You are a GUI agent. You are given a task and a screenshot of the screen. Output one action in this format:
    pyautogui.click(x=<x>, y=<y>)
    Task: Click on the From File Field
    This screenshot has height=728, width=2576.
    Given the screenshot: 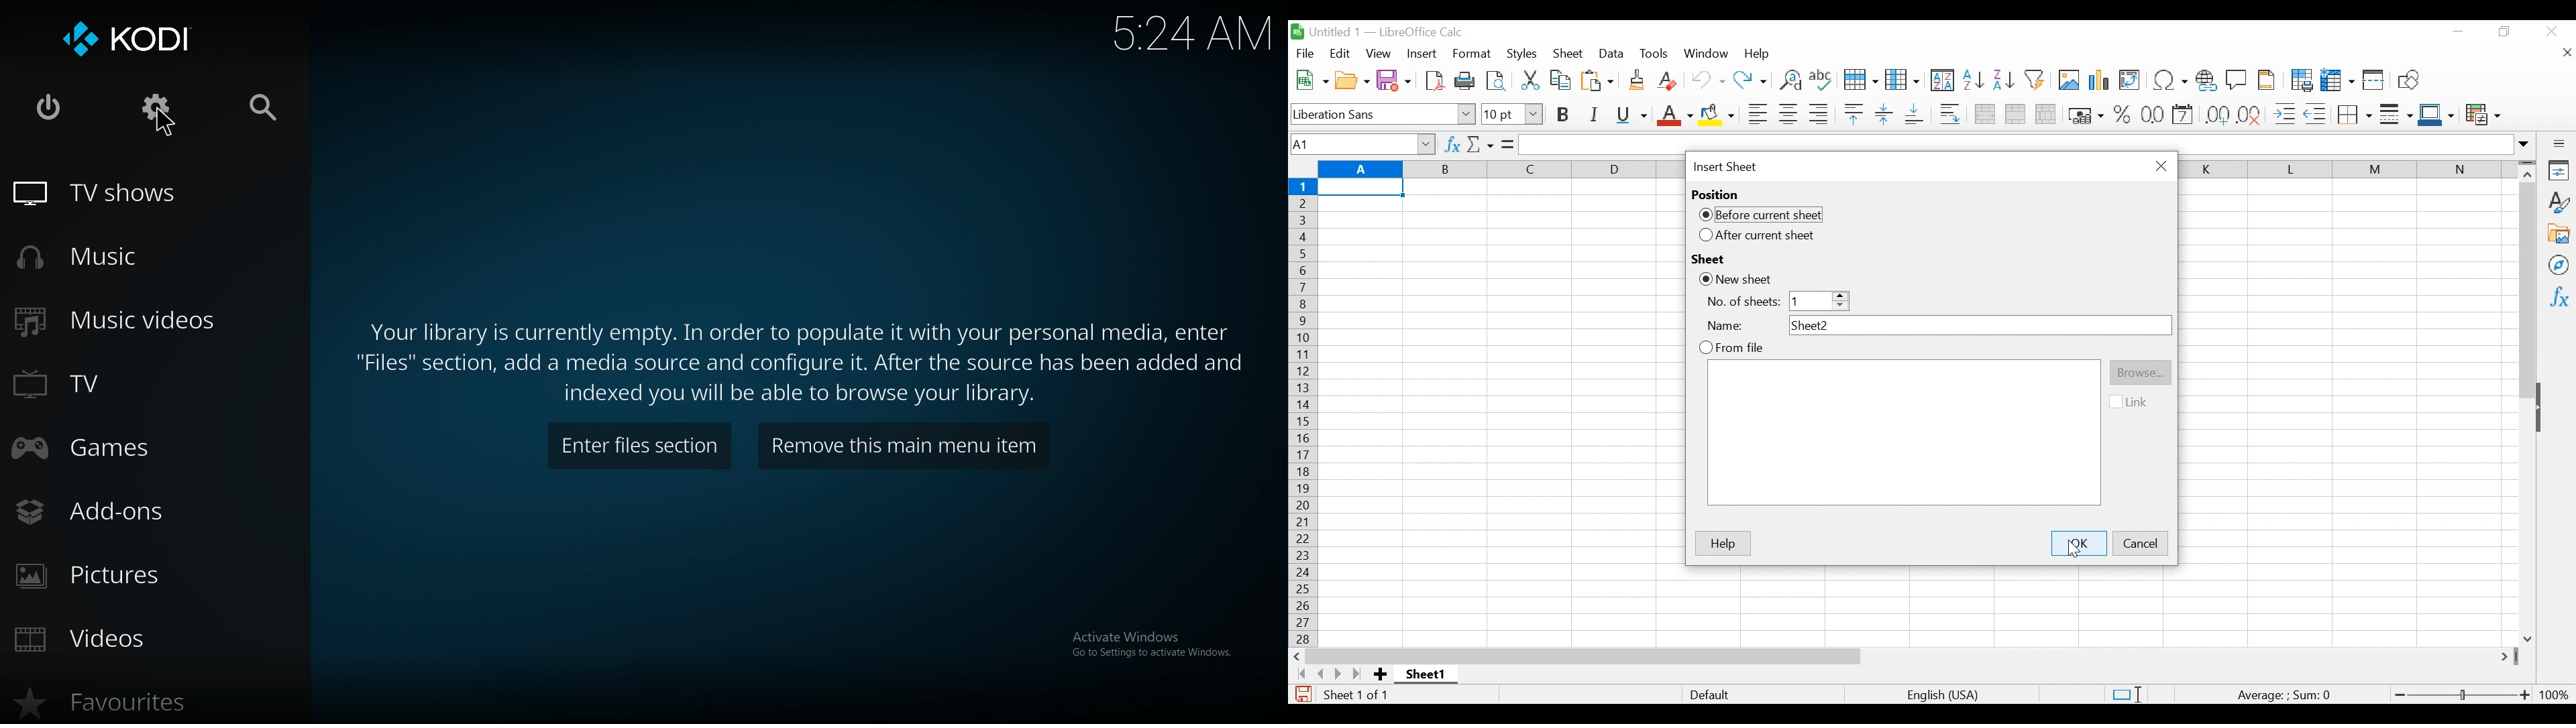 What is the action you would take?
    pyautogui.click(x=1904, y=432)
    